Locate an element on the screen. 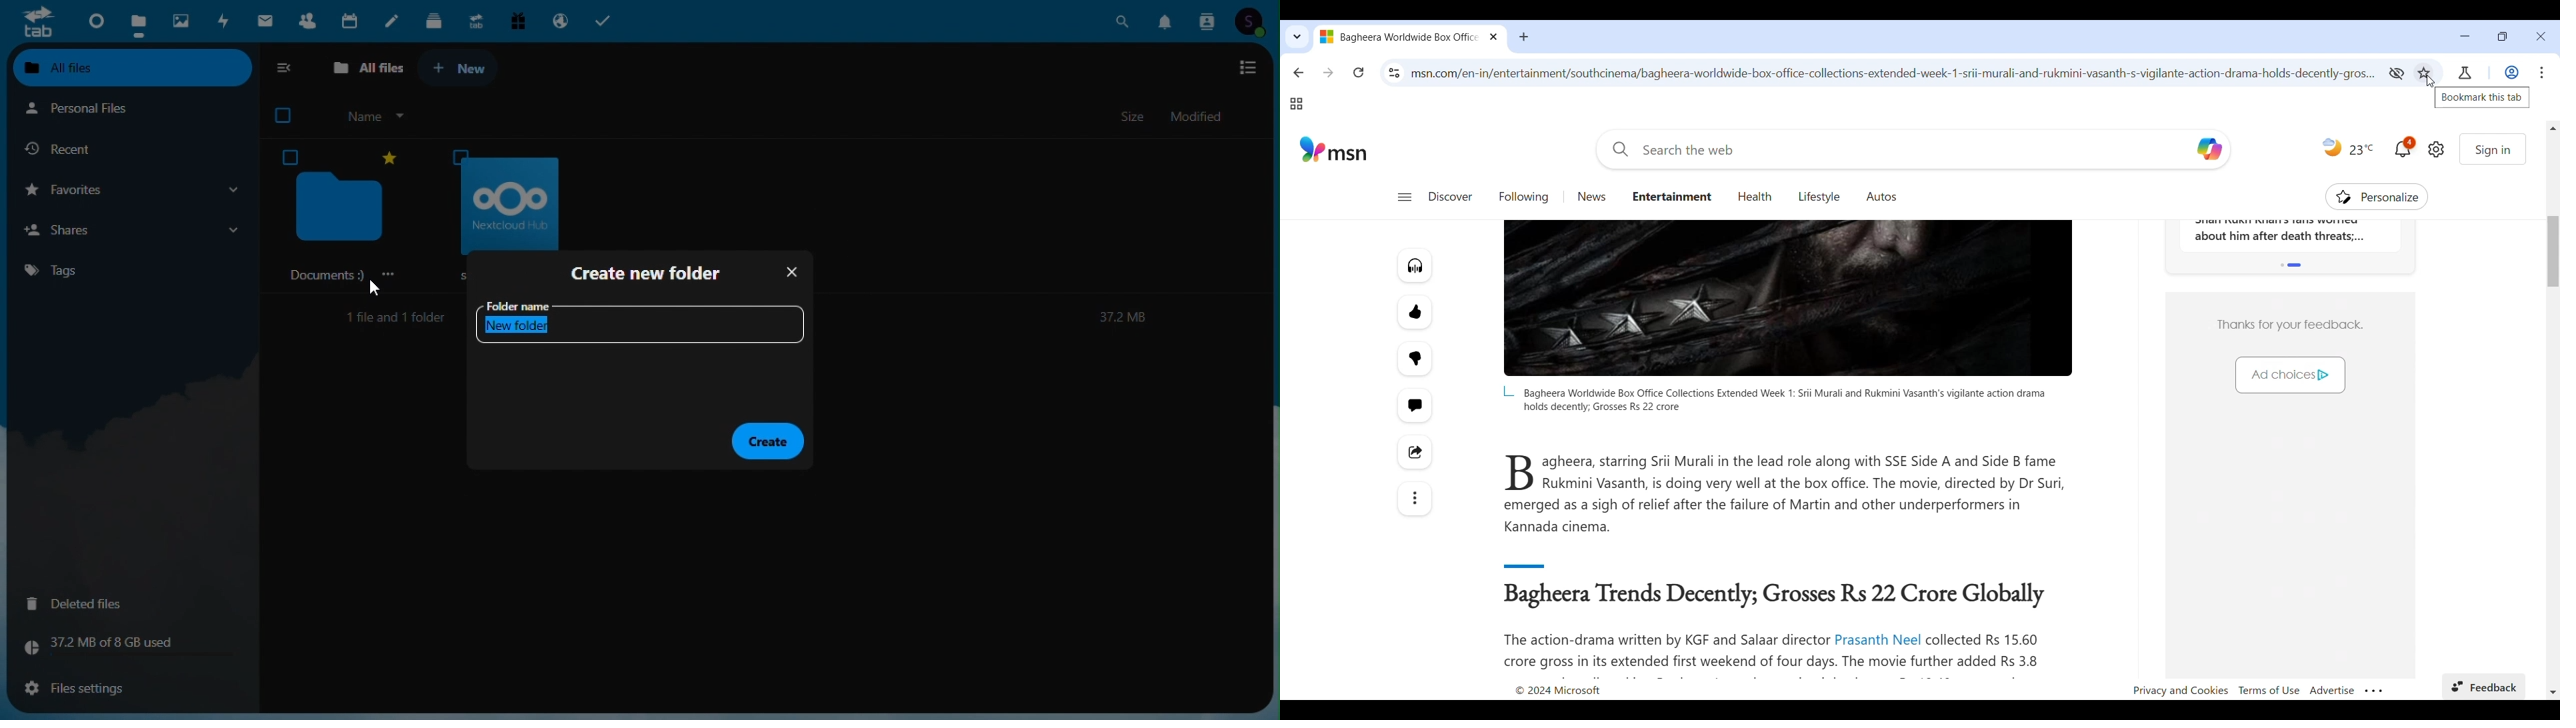  Article sub-title is located at coordinates (1777, 596).